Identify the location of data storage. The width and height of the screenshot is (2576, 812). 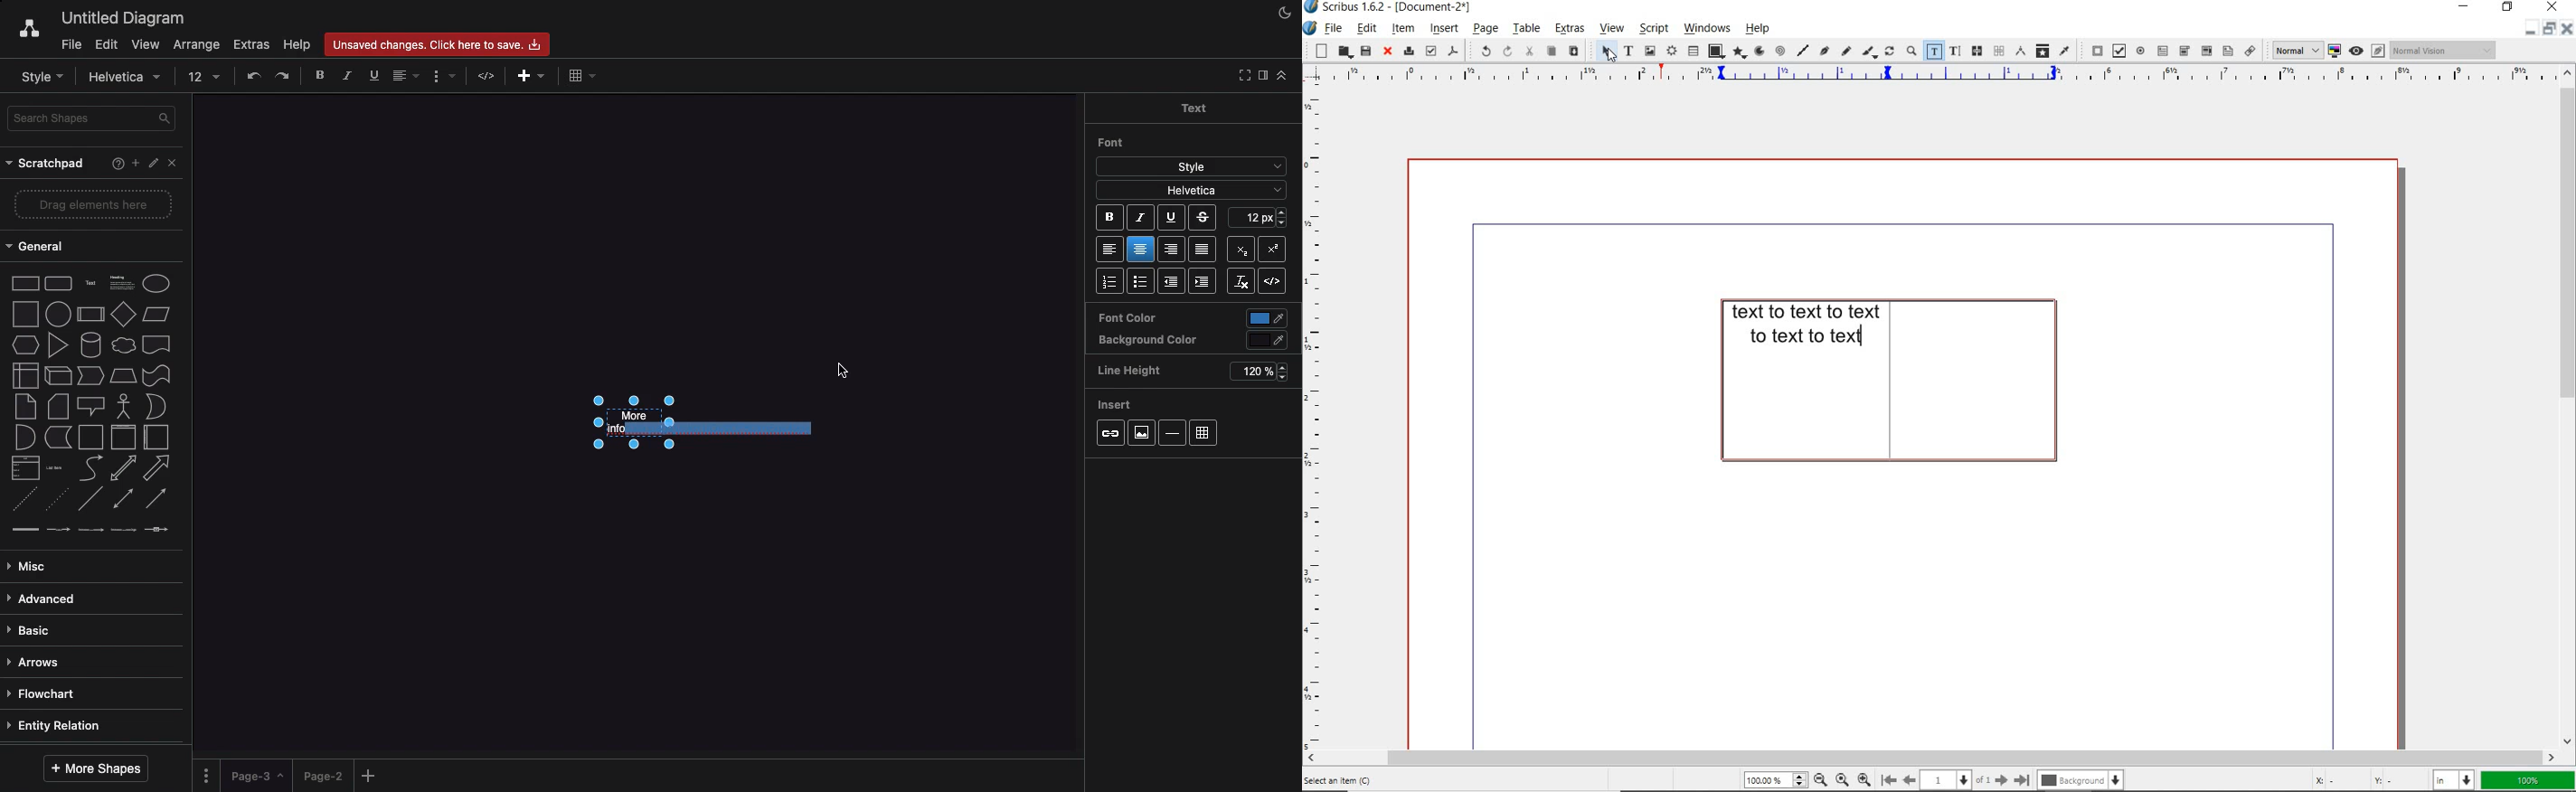
(59, 438).